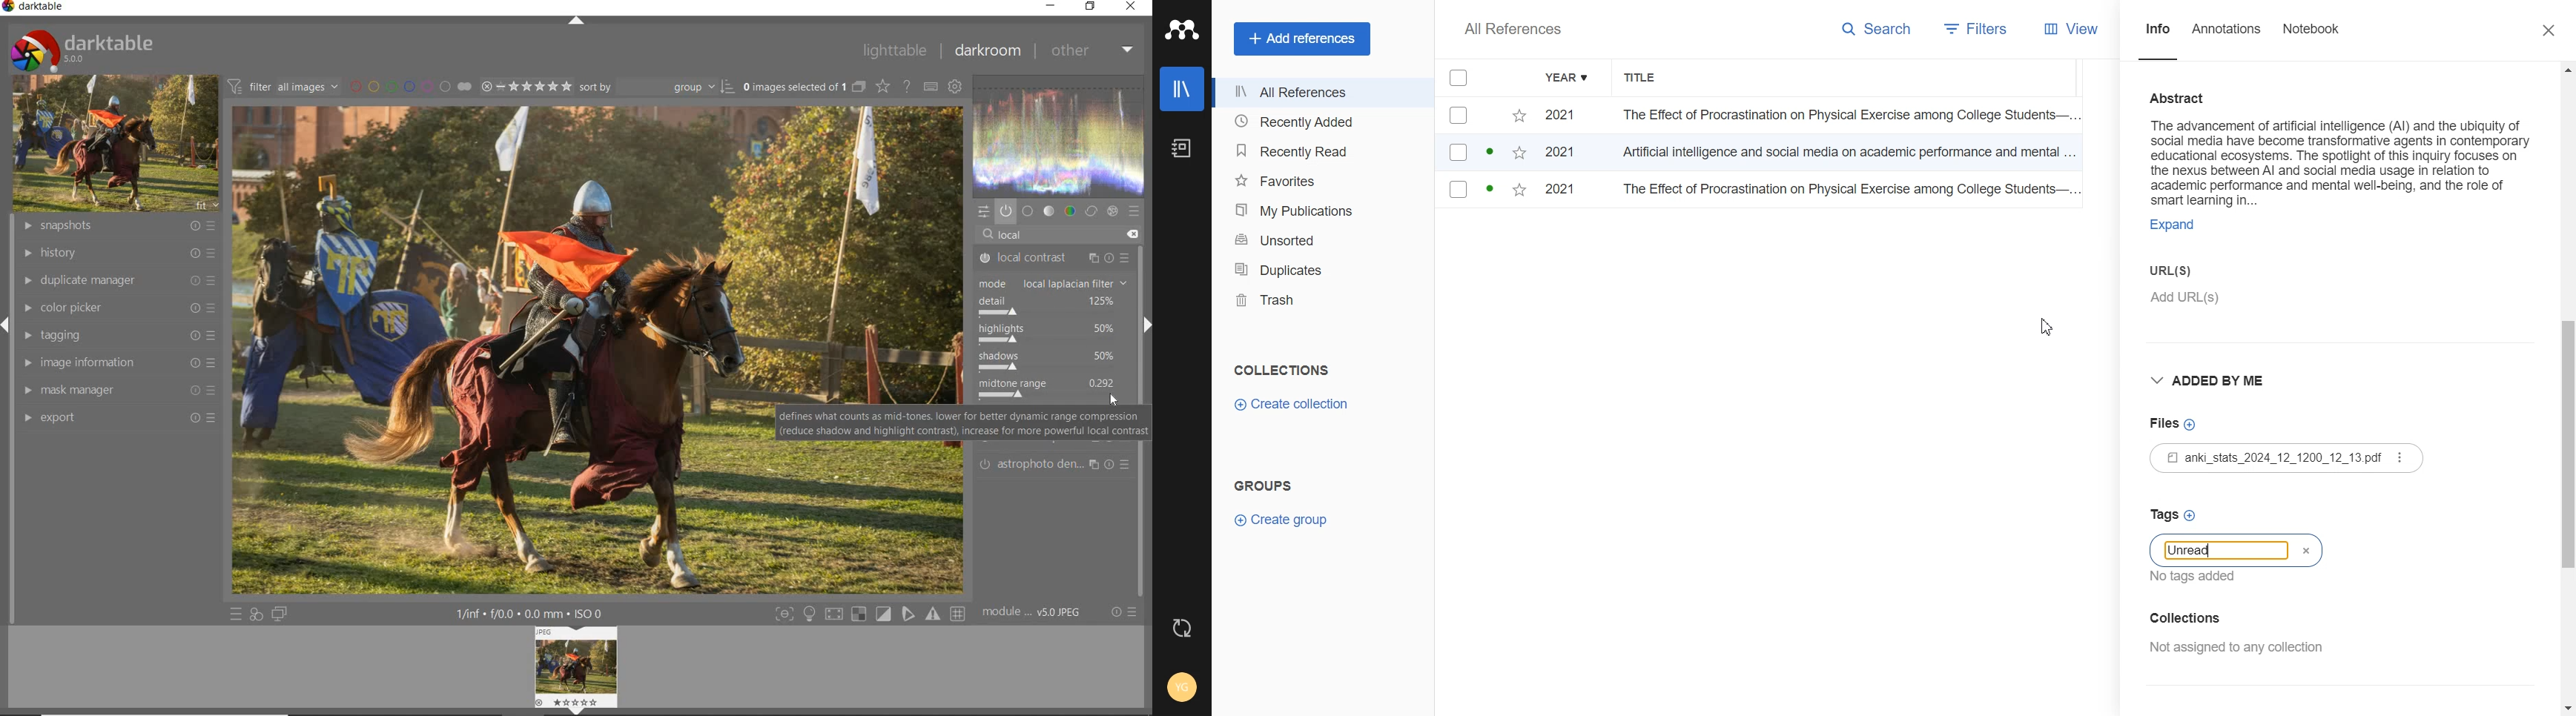 This screenshot has height=728, width=2576. I want to click on show global preferences, so click(956, 88).